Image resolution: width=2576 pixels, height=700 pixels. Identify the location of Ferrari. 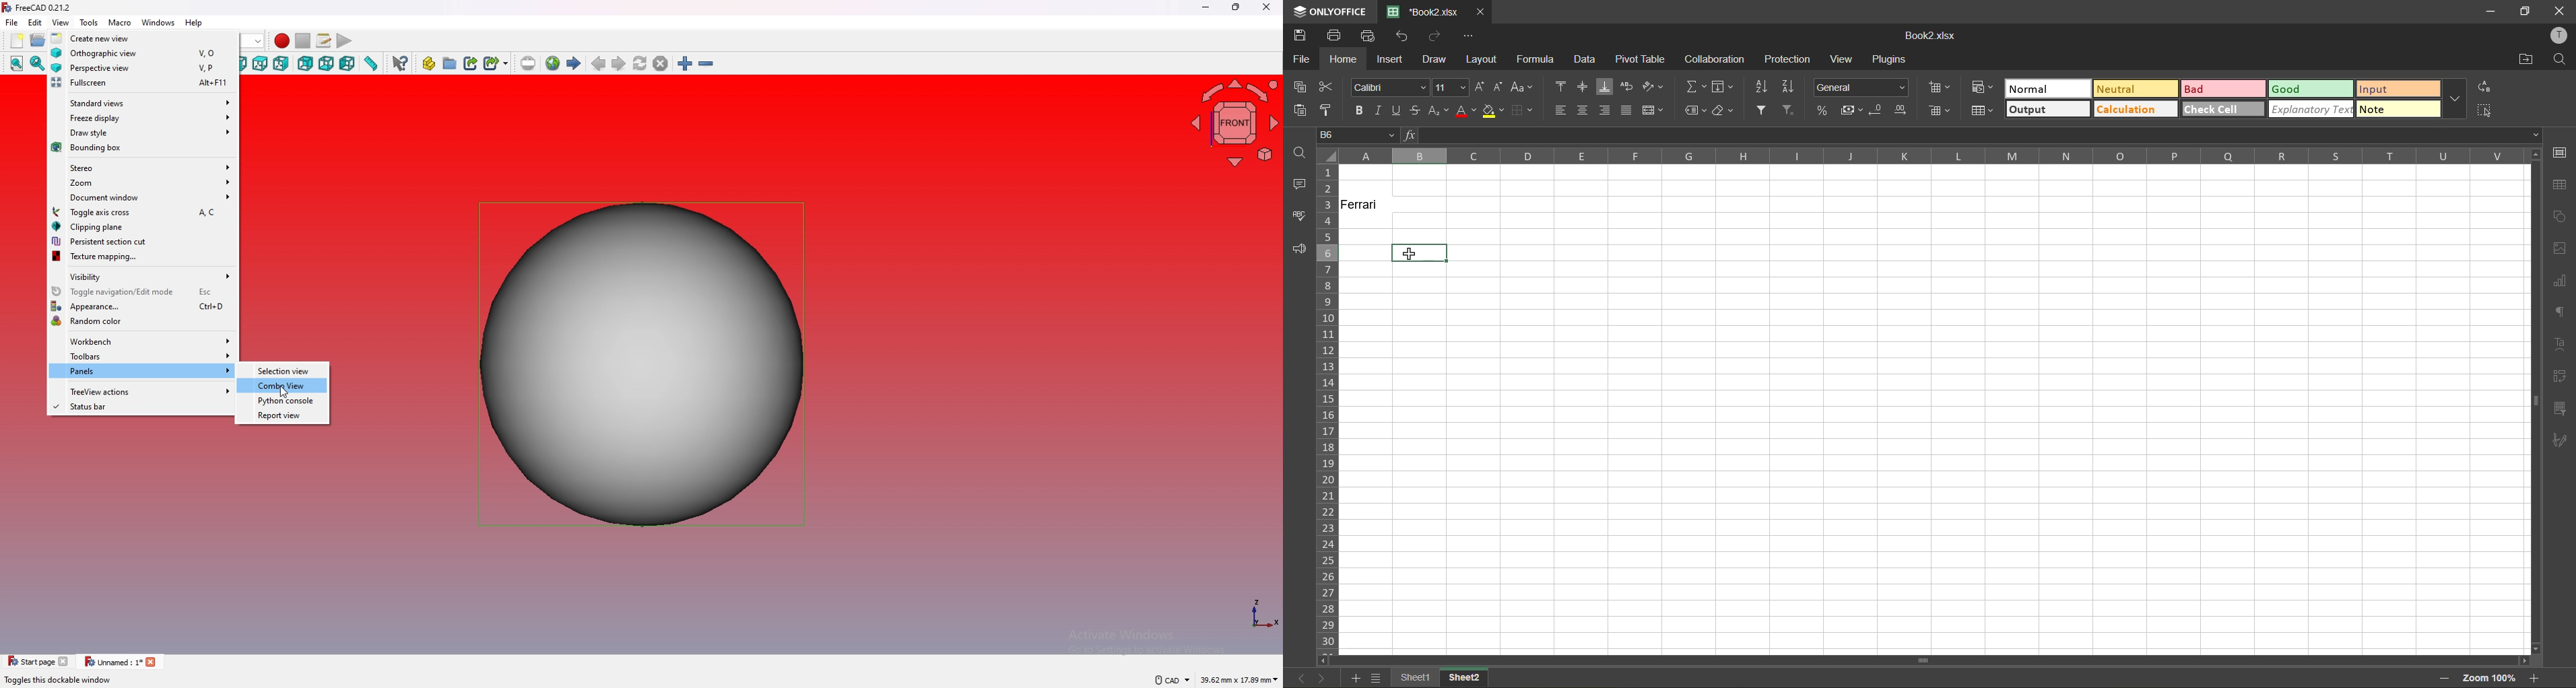
(1367, 205).